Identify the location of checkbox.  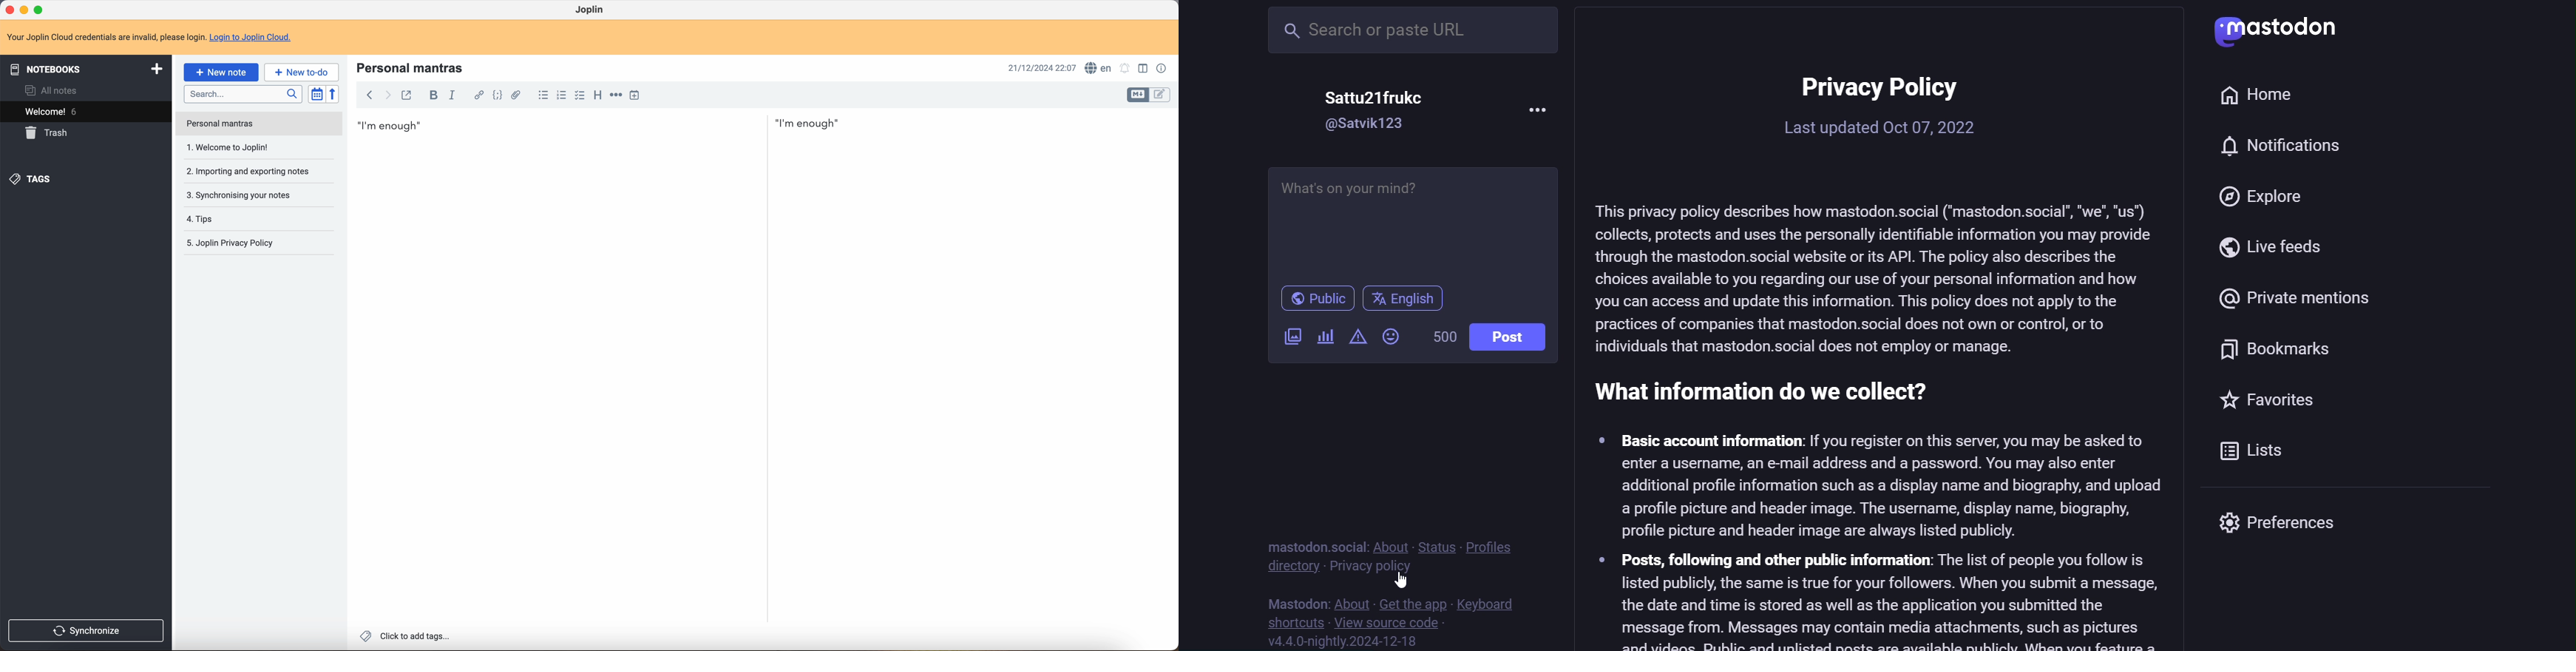
(580, 96).